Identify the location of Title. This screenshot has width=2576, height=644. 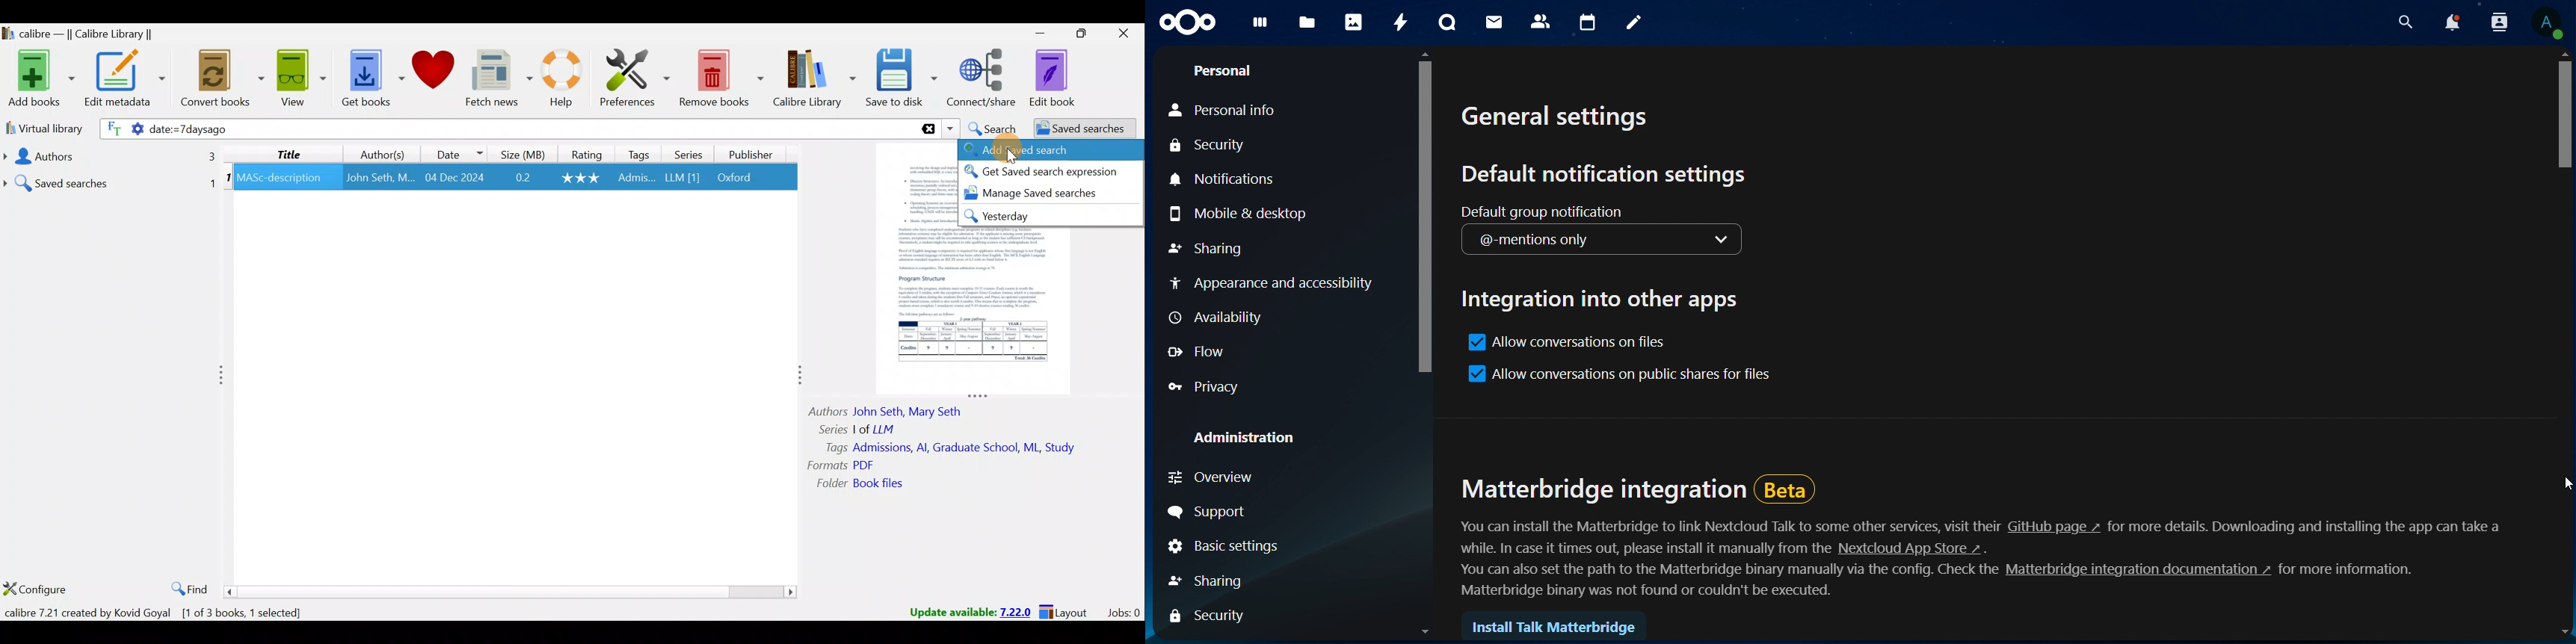
(289, 153).